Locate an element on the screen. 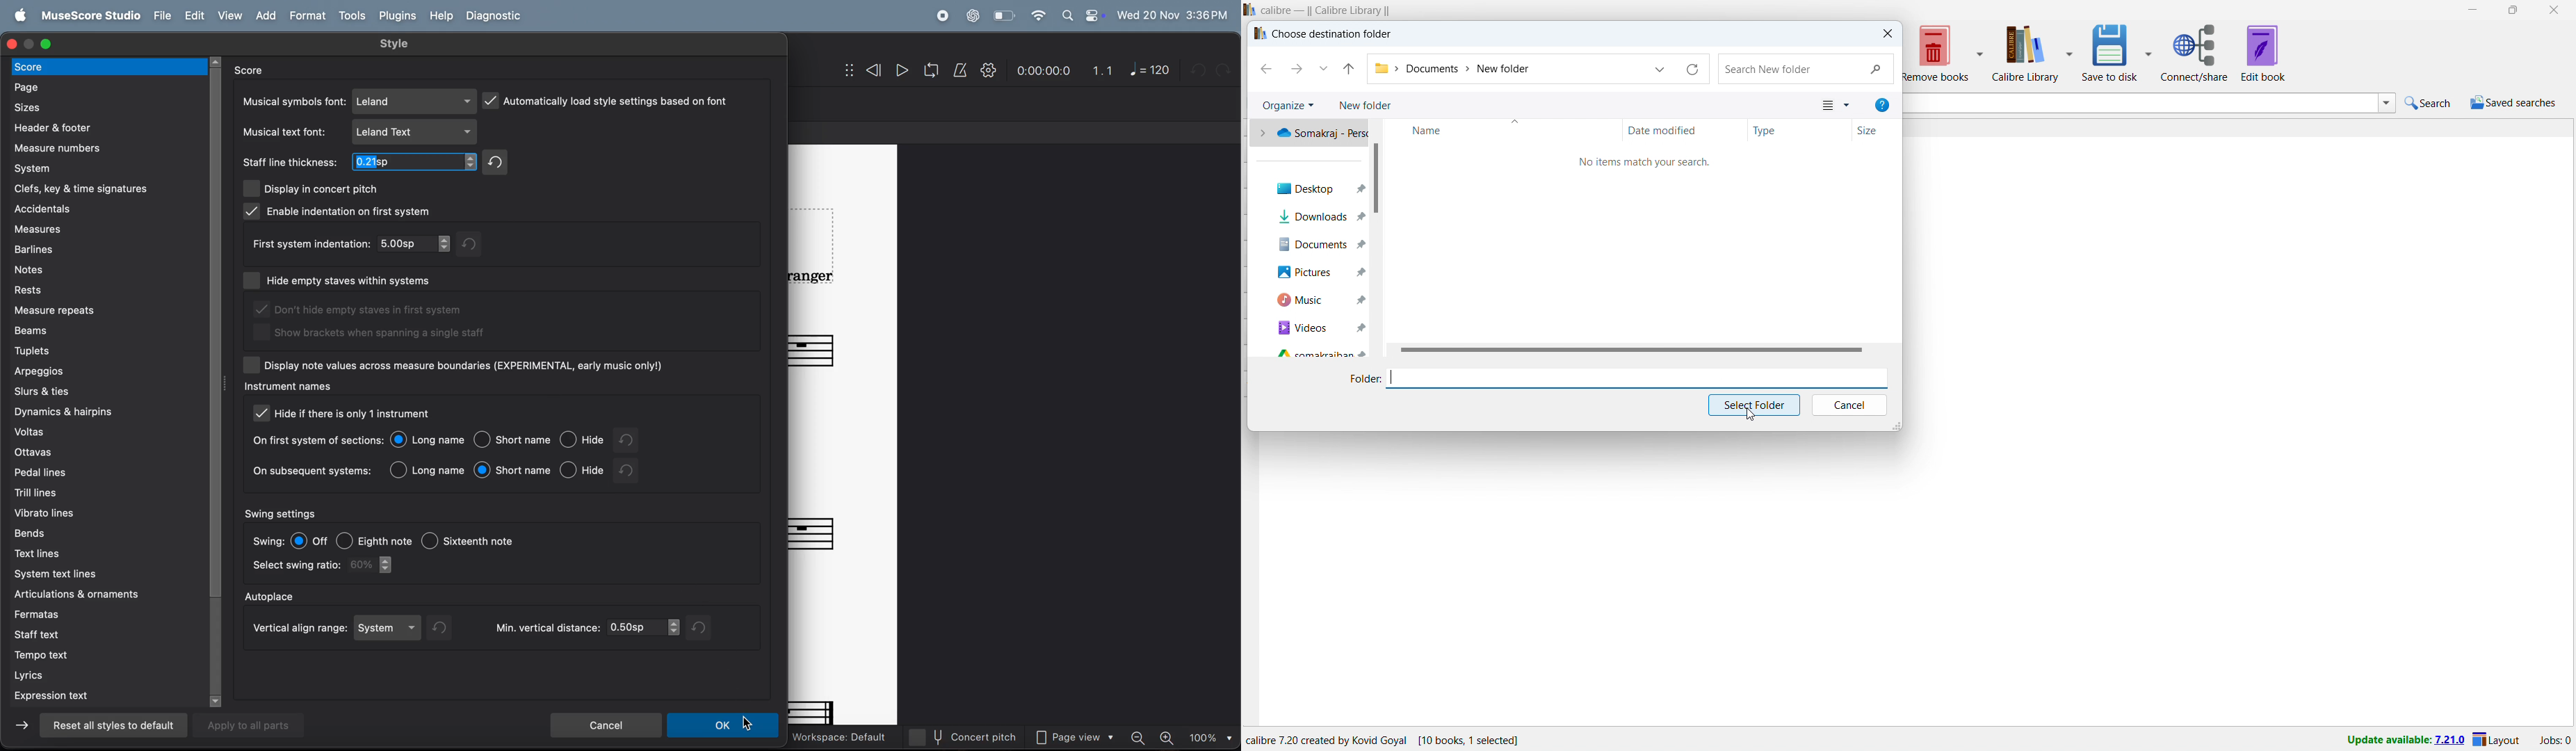 The width and height of the screenshot is (2576, 756). previous folder is located at coordinates (1264, 69).